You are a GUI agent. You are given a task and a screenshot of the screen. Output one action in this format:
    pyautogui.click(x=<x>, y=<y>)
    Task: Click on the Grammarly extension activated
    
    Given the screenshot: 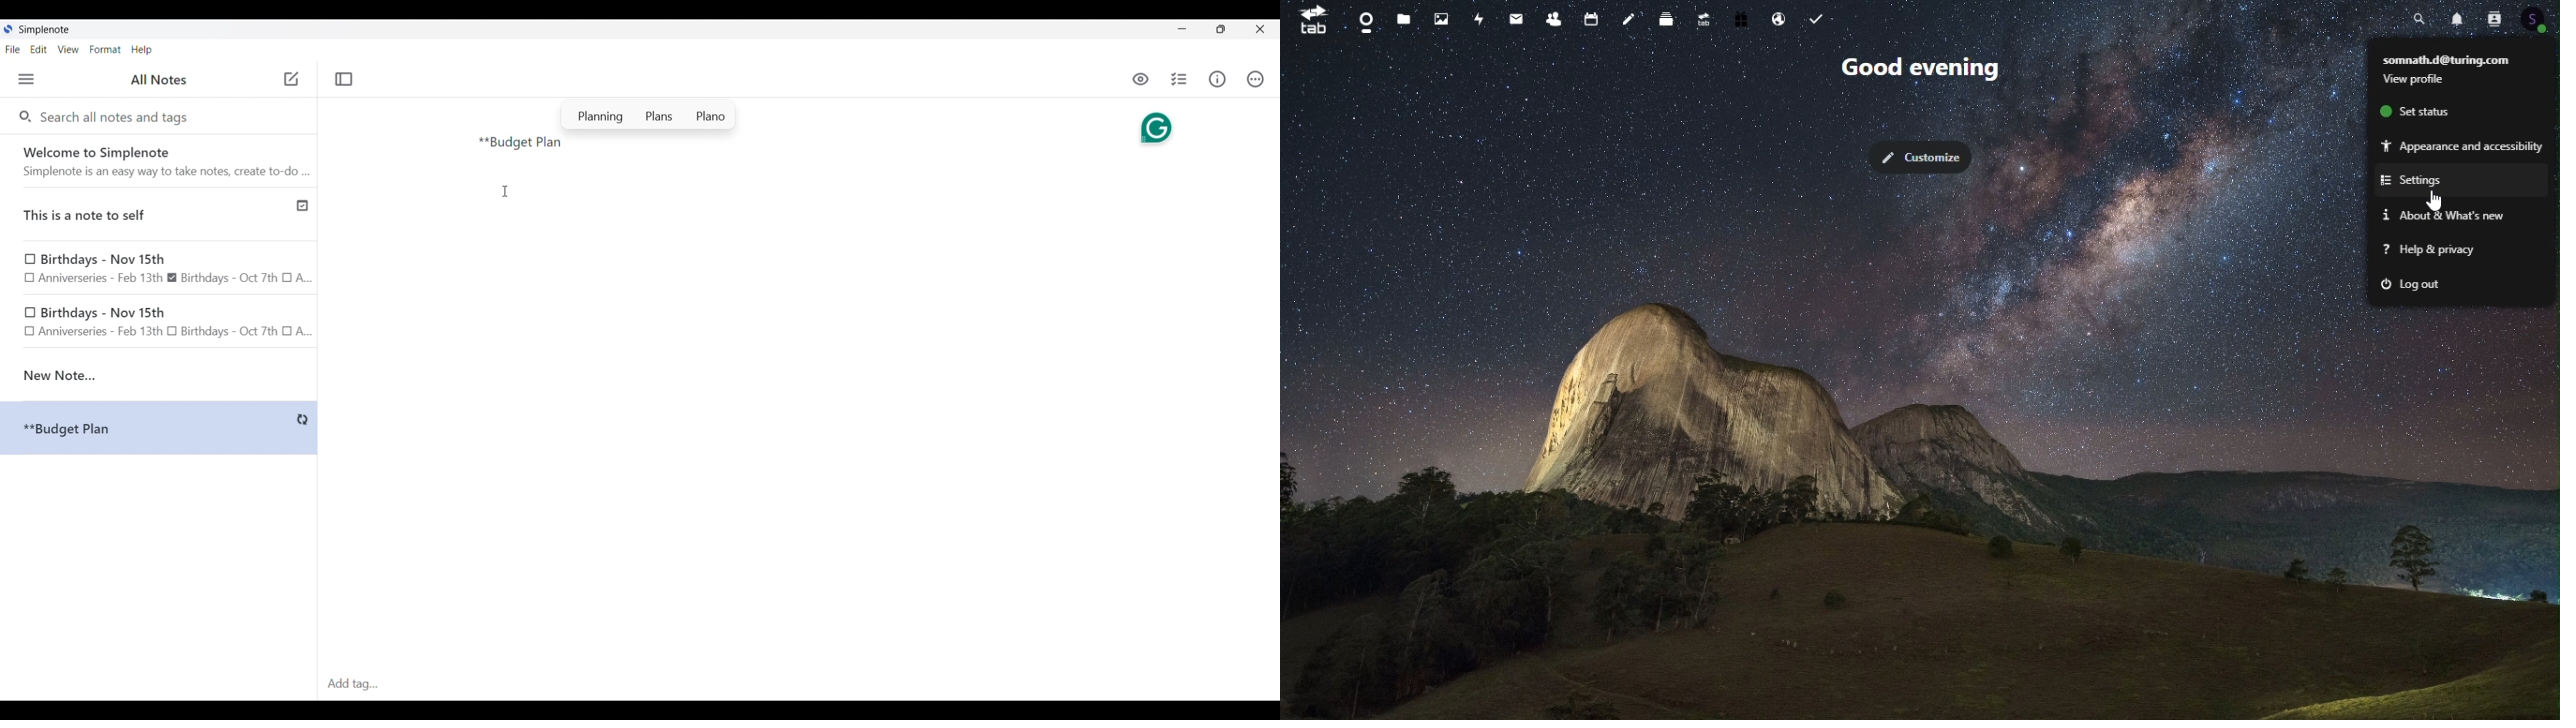 What is the action you would take?
    pyautogui.click(x=1155, y=126)
    